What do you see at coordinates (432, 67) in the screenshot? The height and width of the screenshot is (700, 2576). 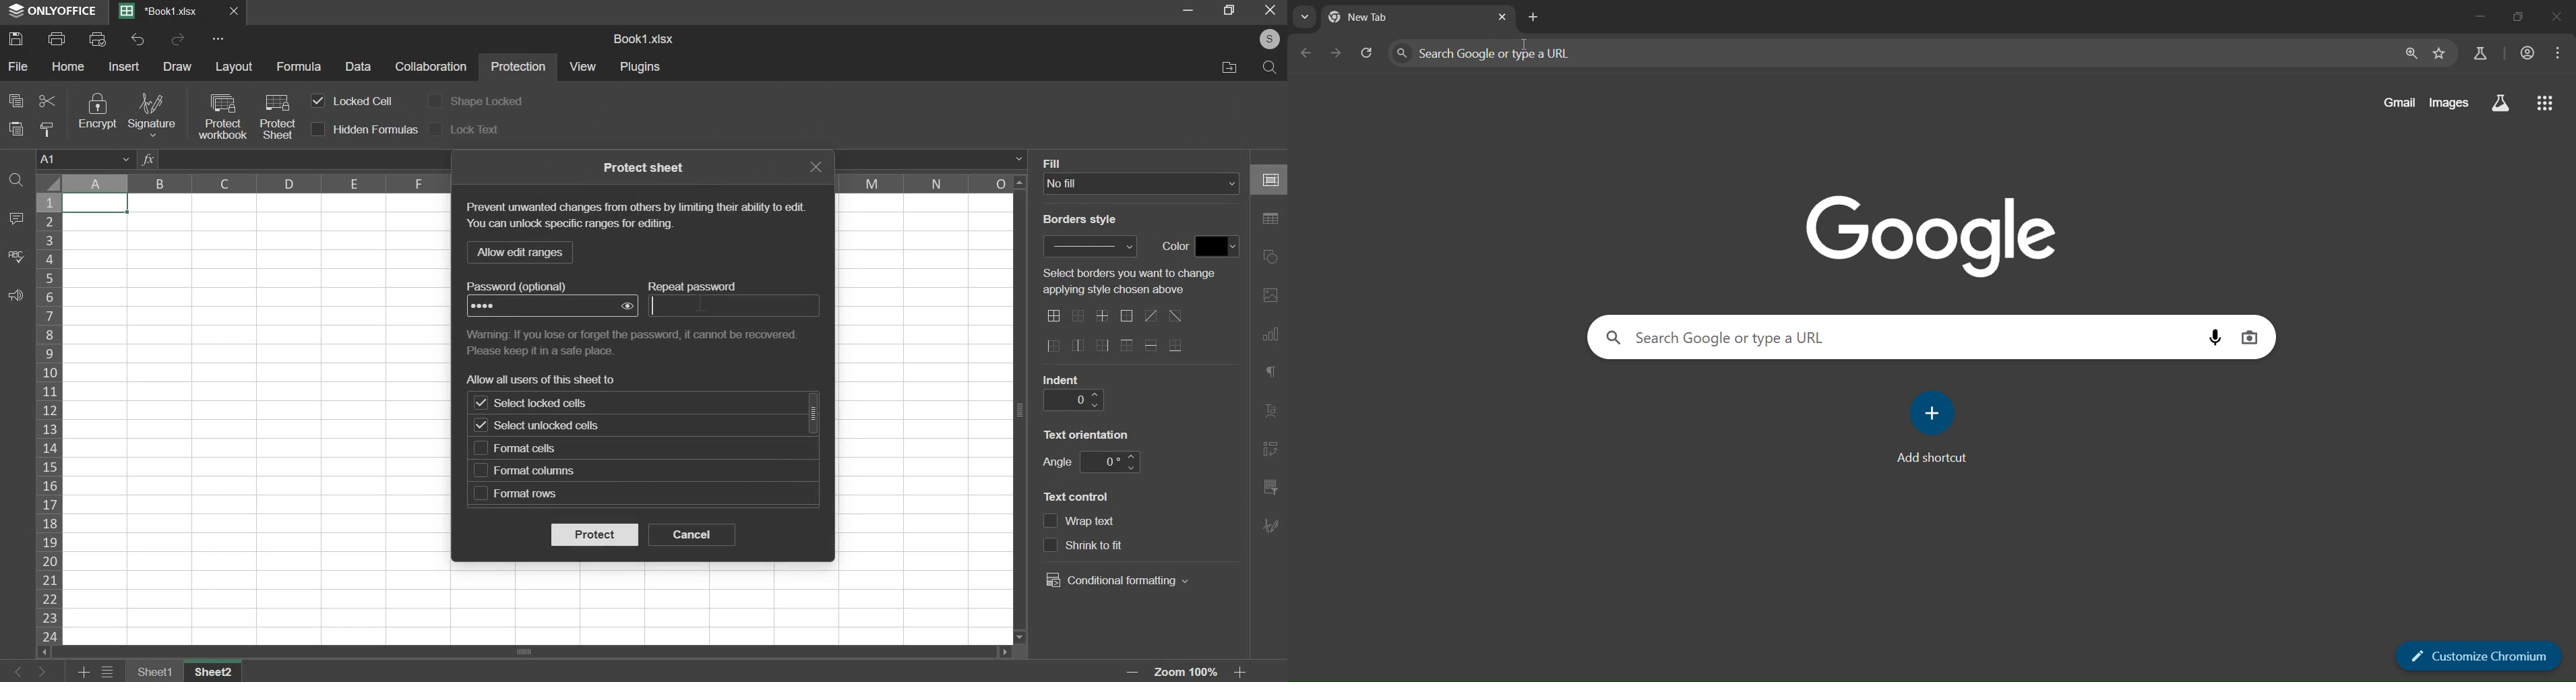 I see `collaboration` at bounding box center [432, 67].